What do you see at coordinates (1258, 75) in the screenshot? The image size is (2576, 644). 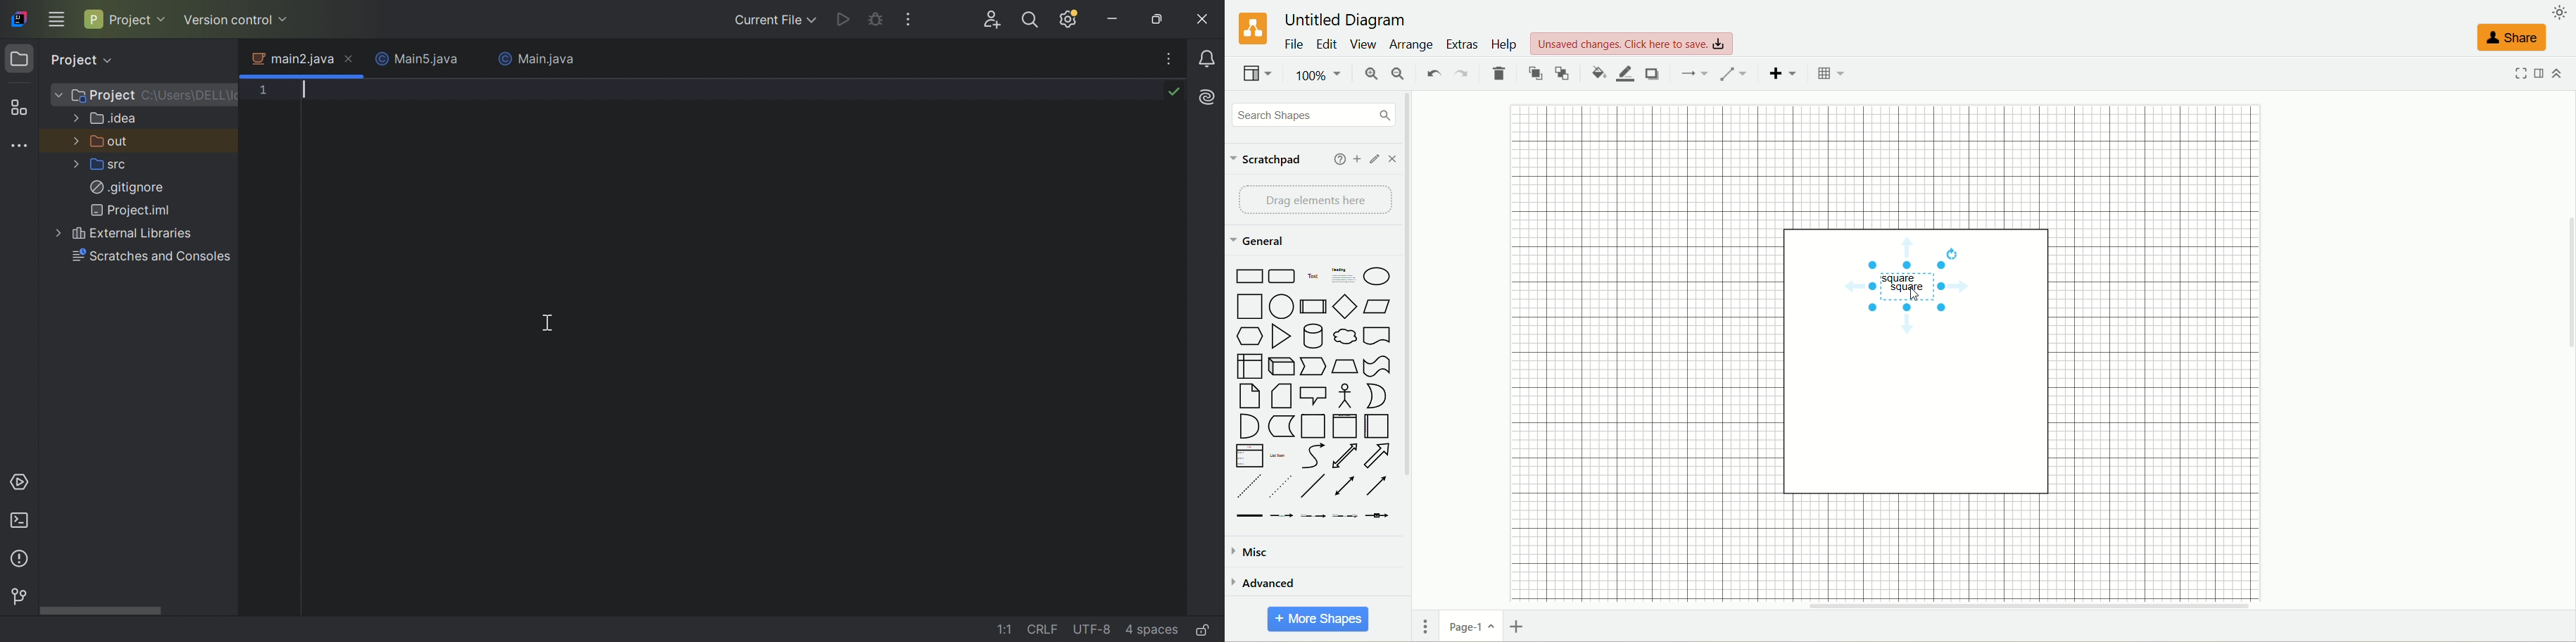 I see `view` at bounding box center [1258, 75].